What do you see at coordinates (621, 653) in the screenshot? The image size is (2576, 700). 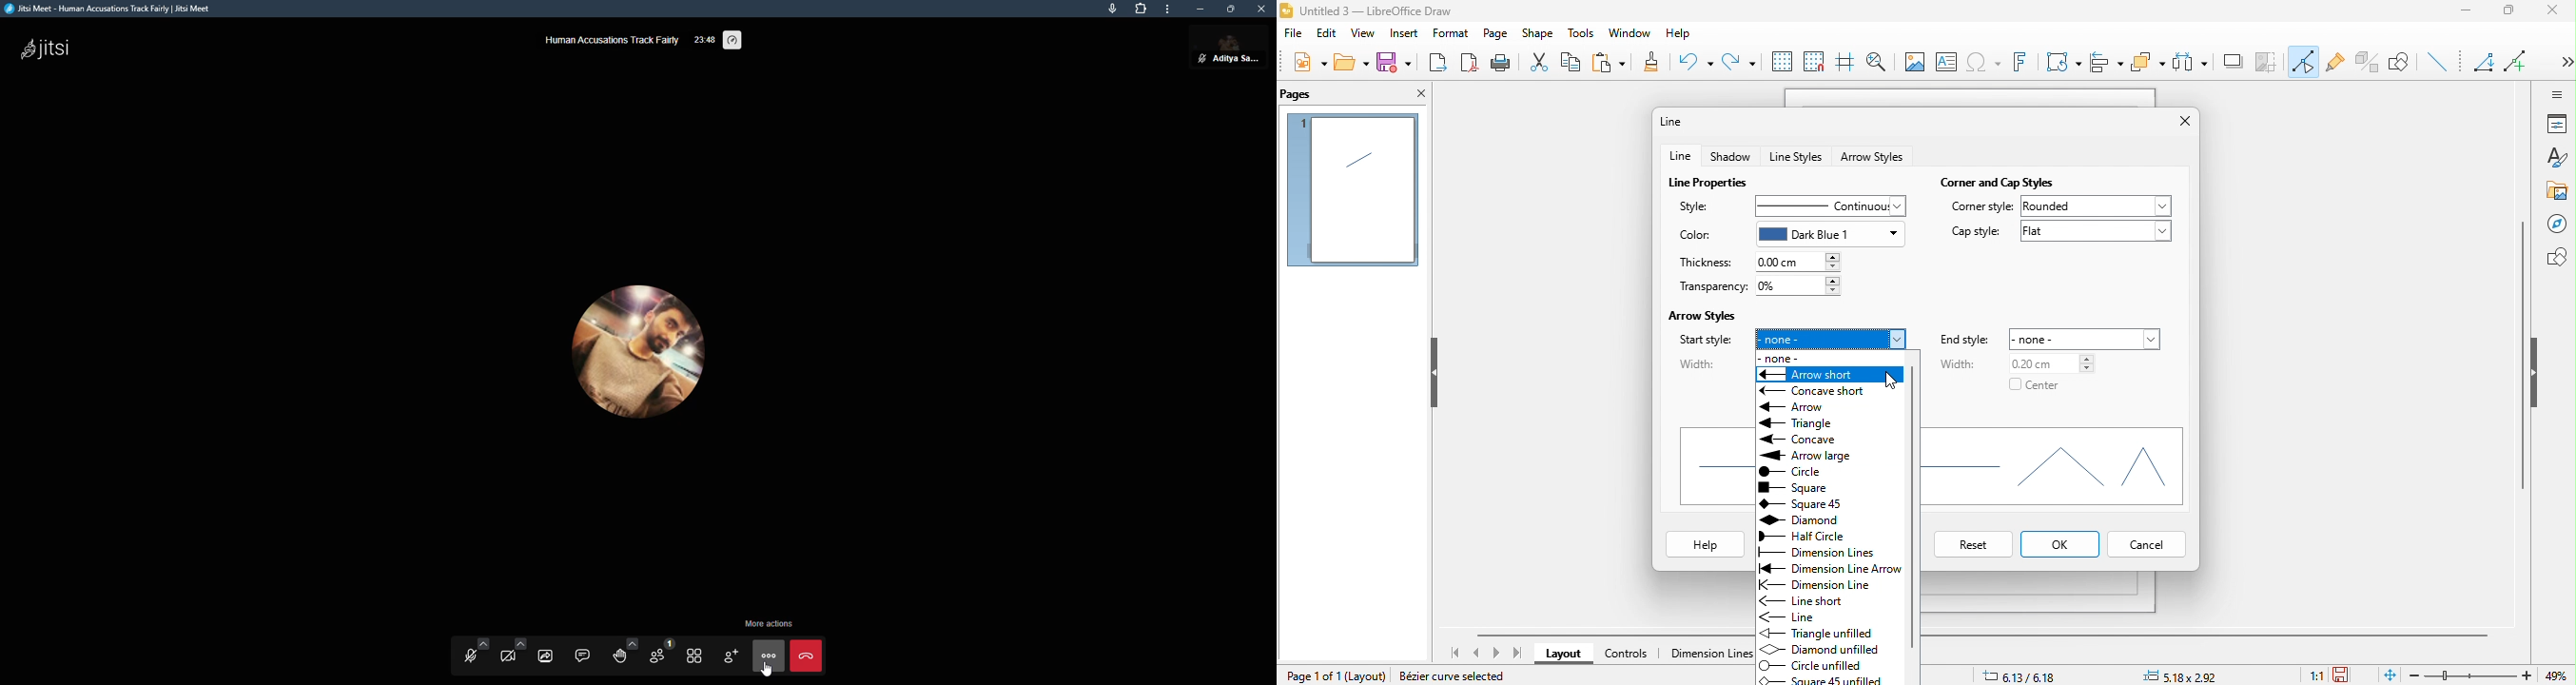 I see `raise hand` at bounding box center [621, 653].